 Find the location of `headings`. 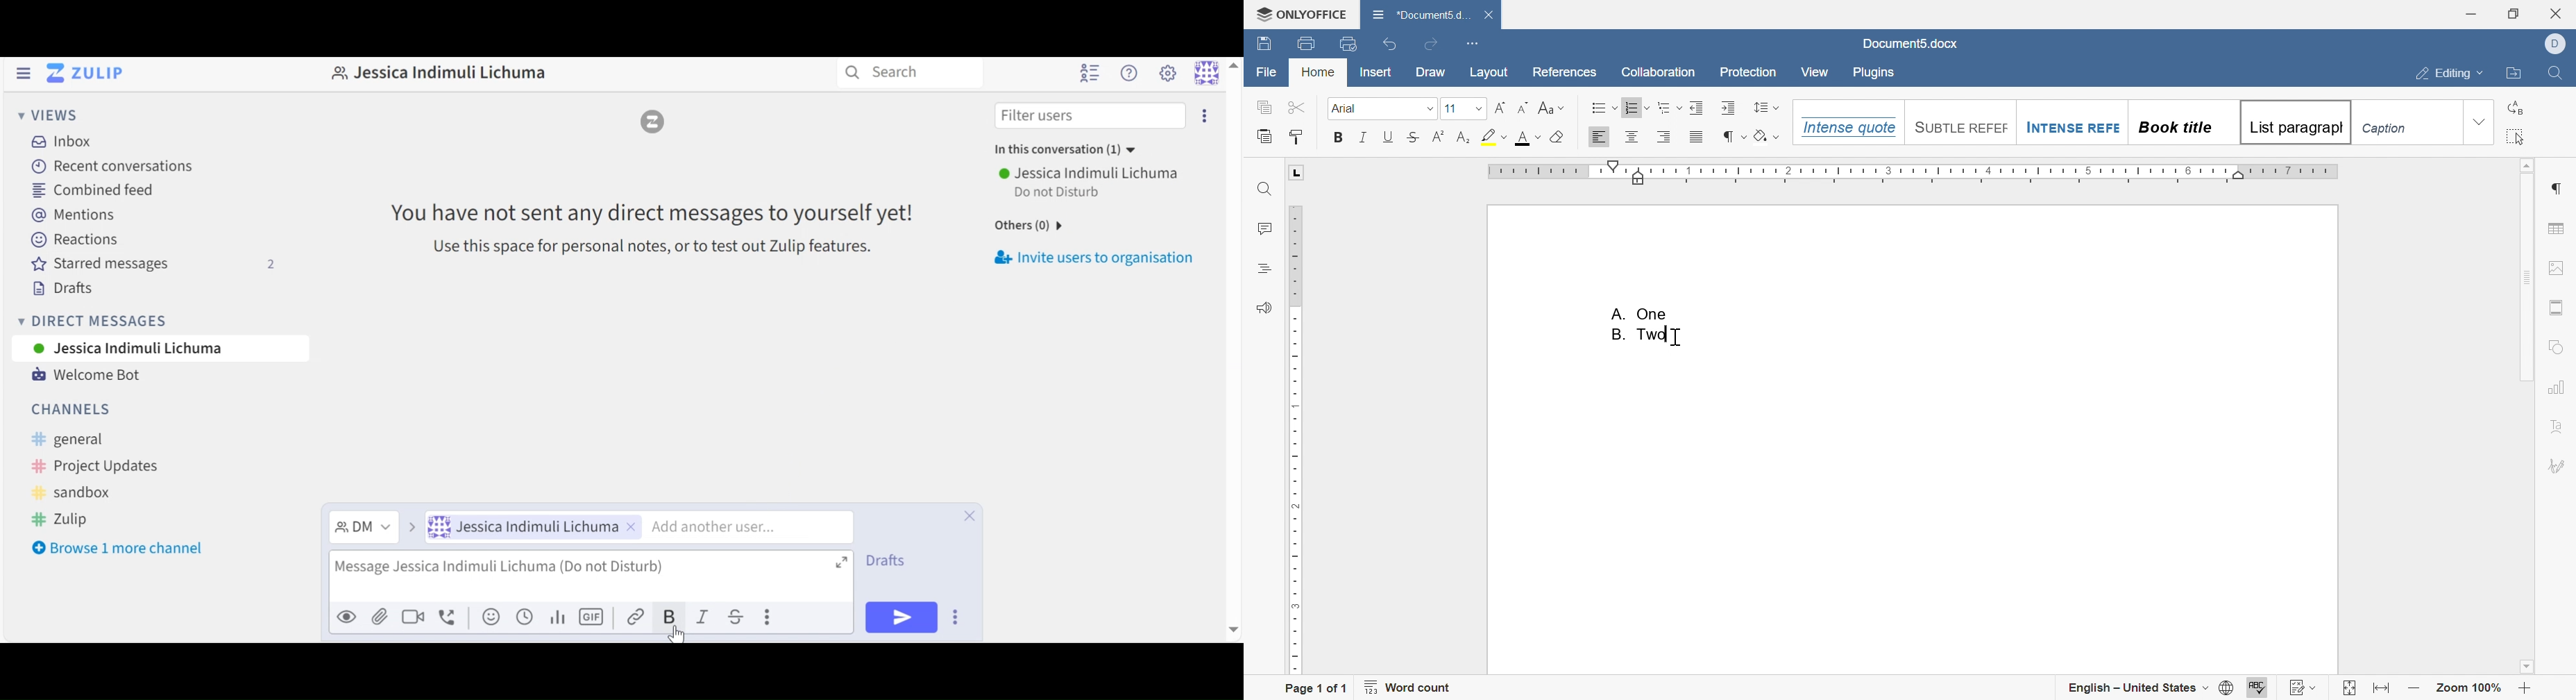

headings is located at coordinates (1263, 269).